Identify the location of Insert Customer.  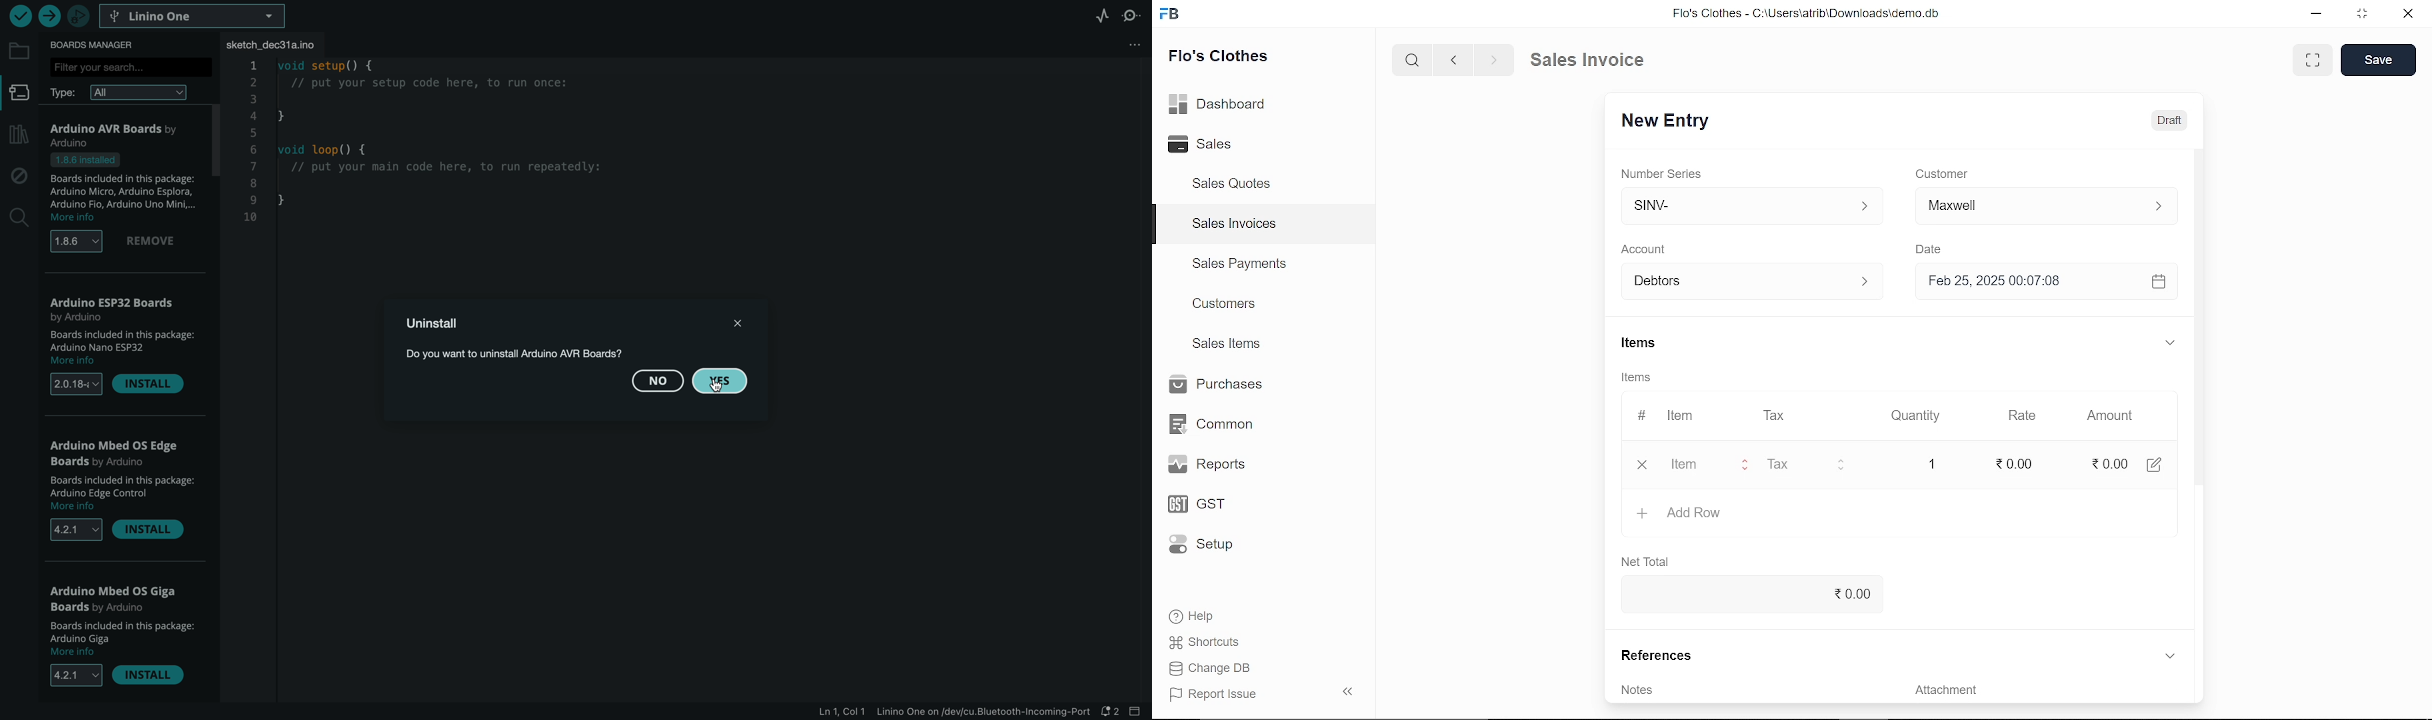
(2042, 206).